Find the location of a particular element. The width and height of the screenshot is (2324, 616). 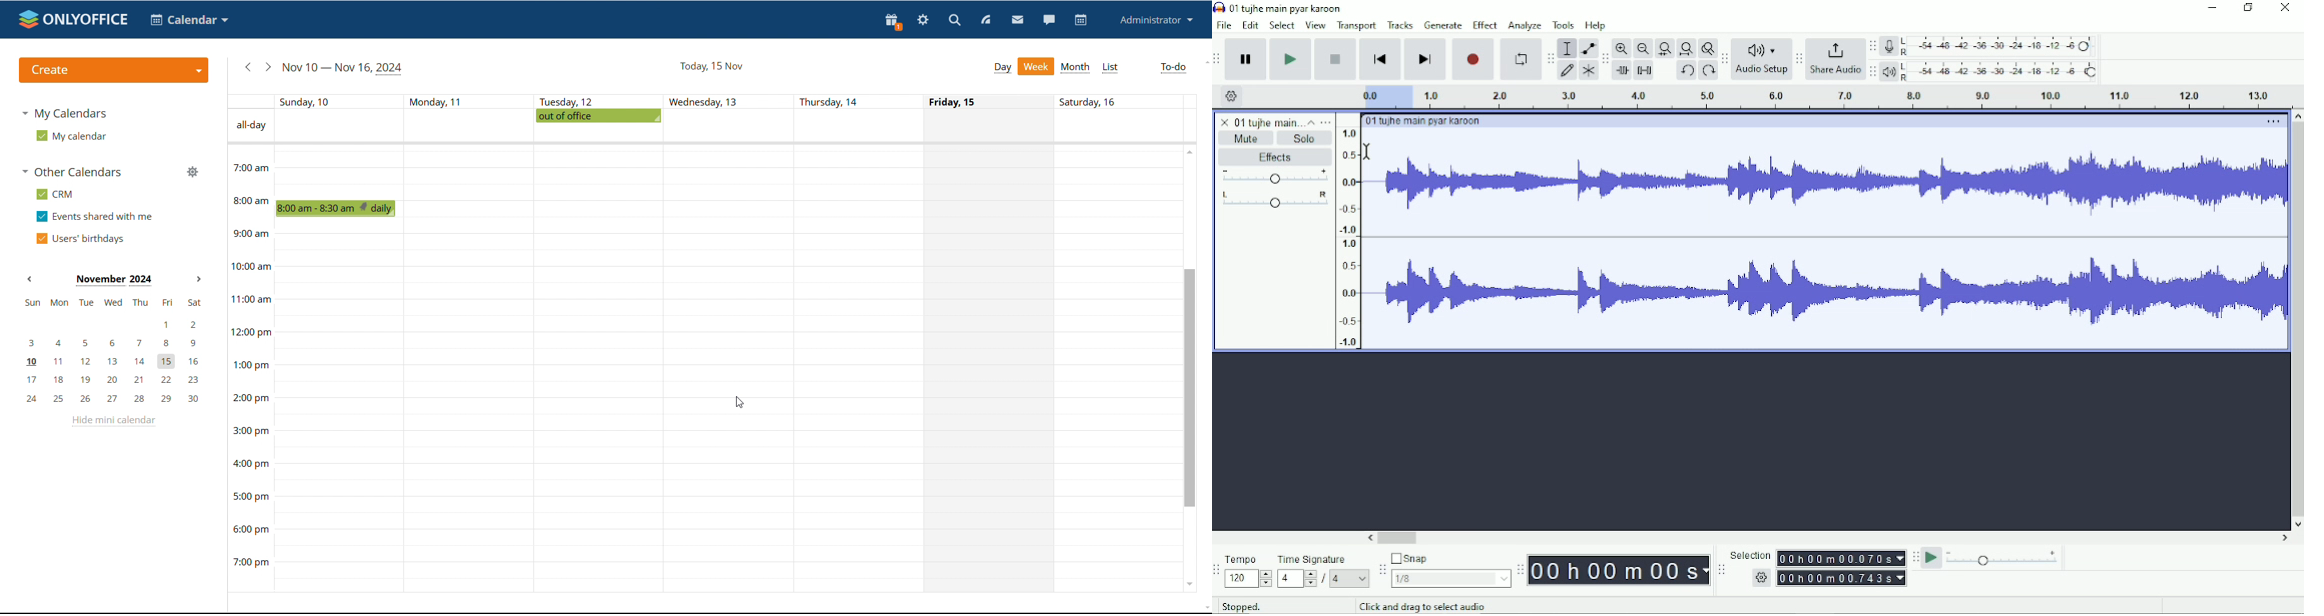

Logo is located at coordinates (1219, 7).